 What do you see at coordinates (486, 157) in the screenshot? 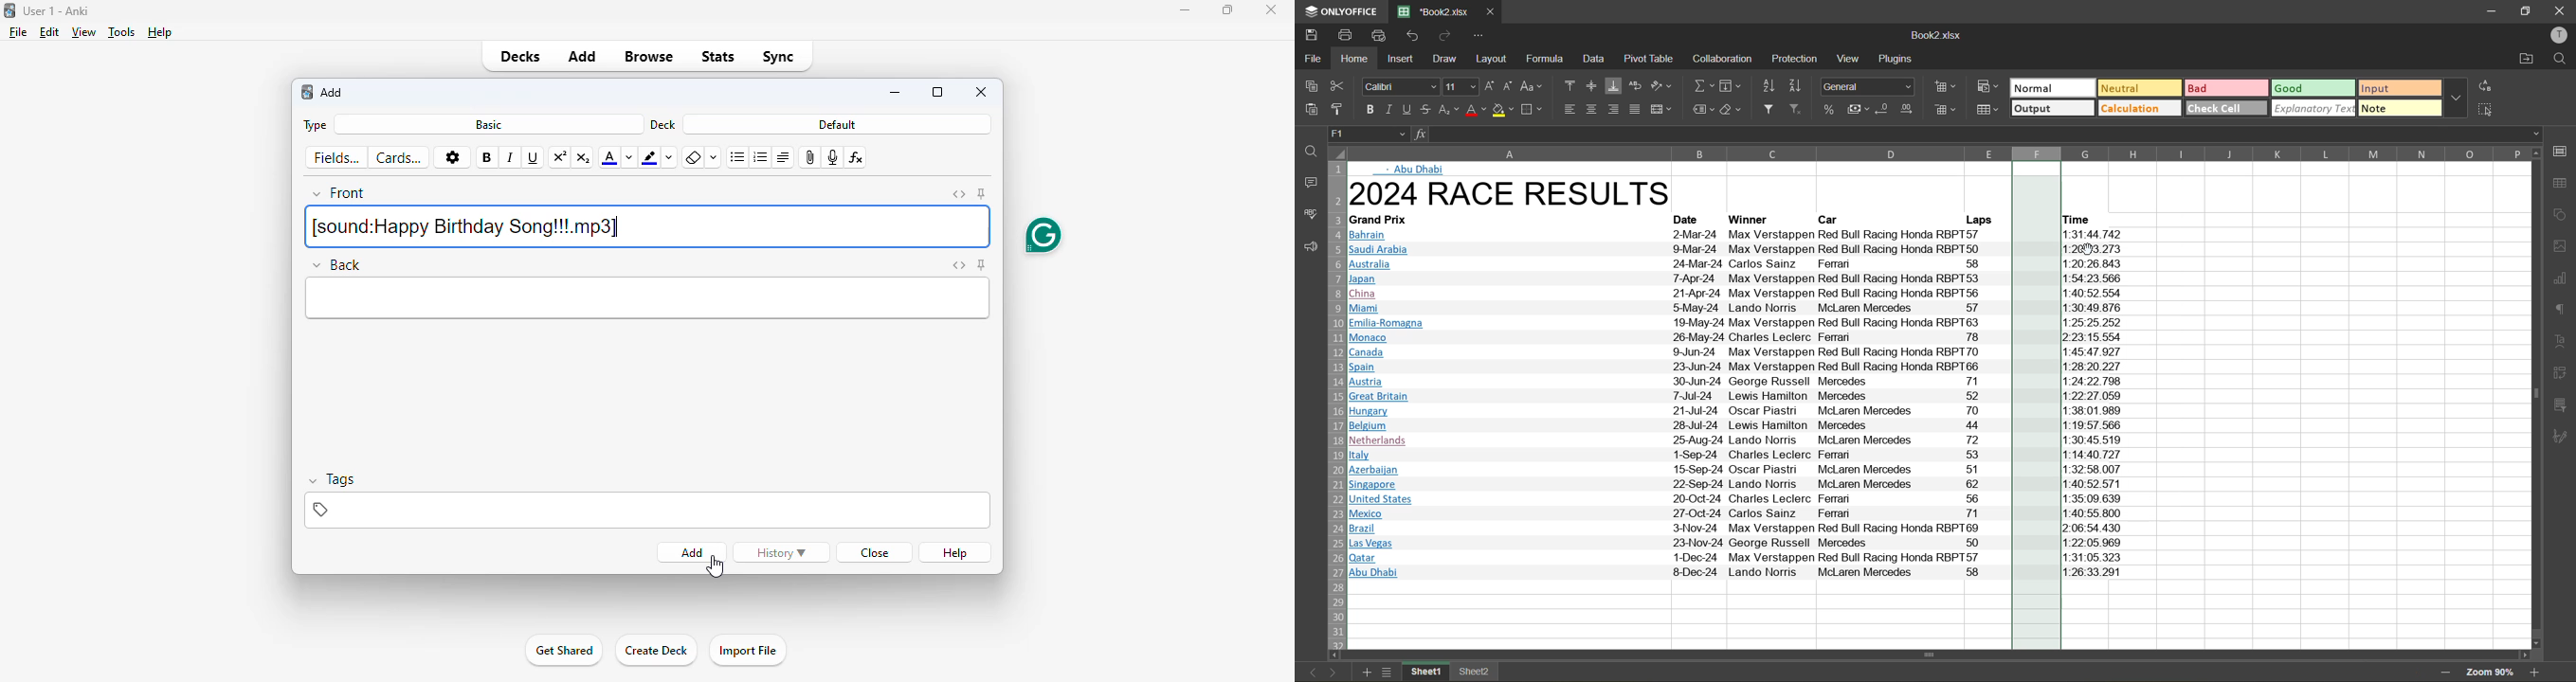
I see `bold` at bounding box center [486, 157].